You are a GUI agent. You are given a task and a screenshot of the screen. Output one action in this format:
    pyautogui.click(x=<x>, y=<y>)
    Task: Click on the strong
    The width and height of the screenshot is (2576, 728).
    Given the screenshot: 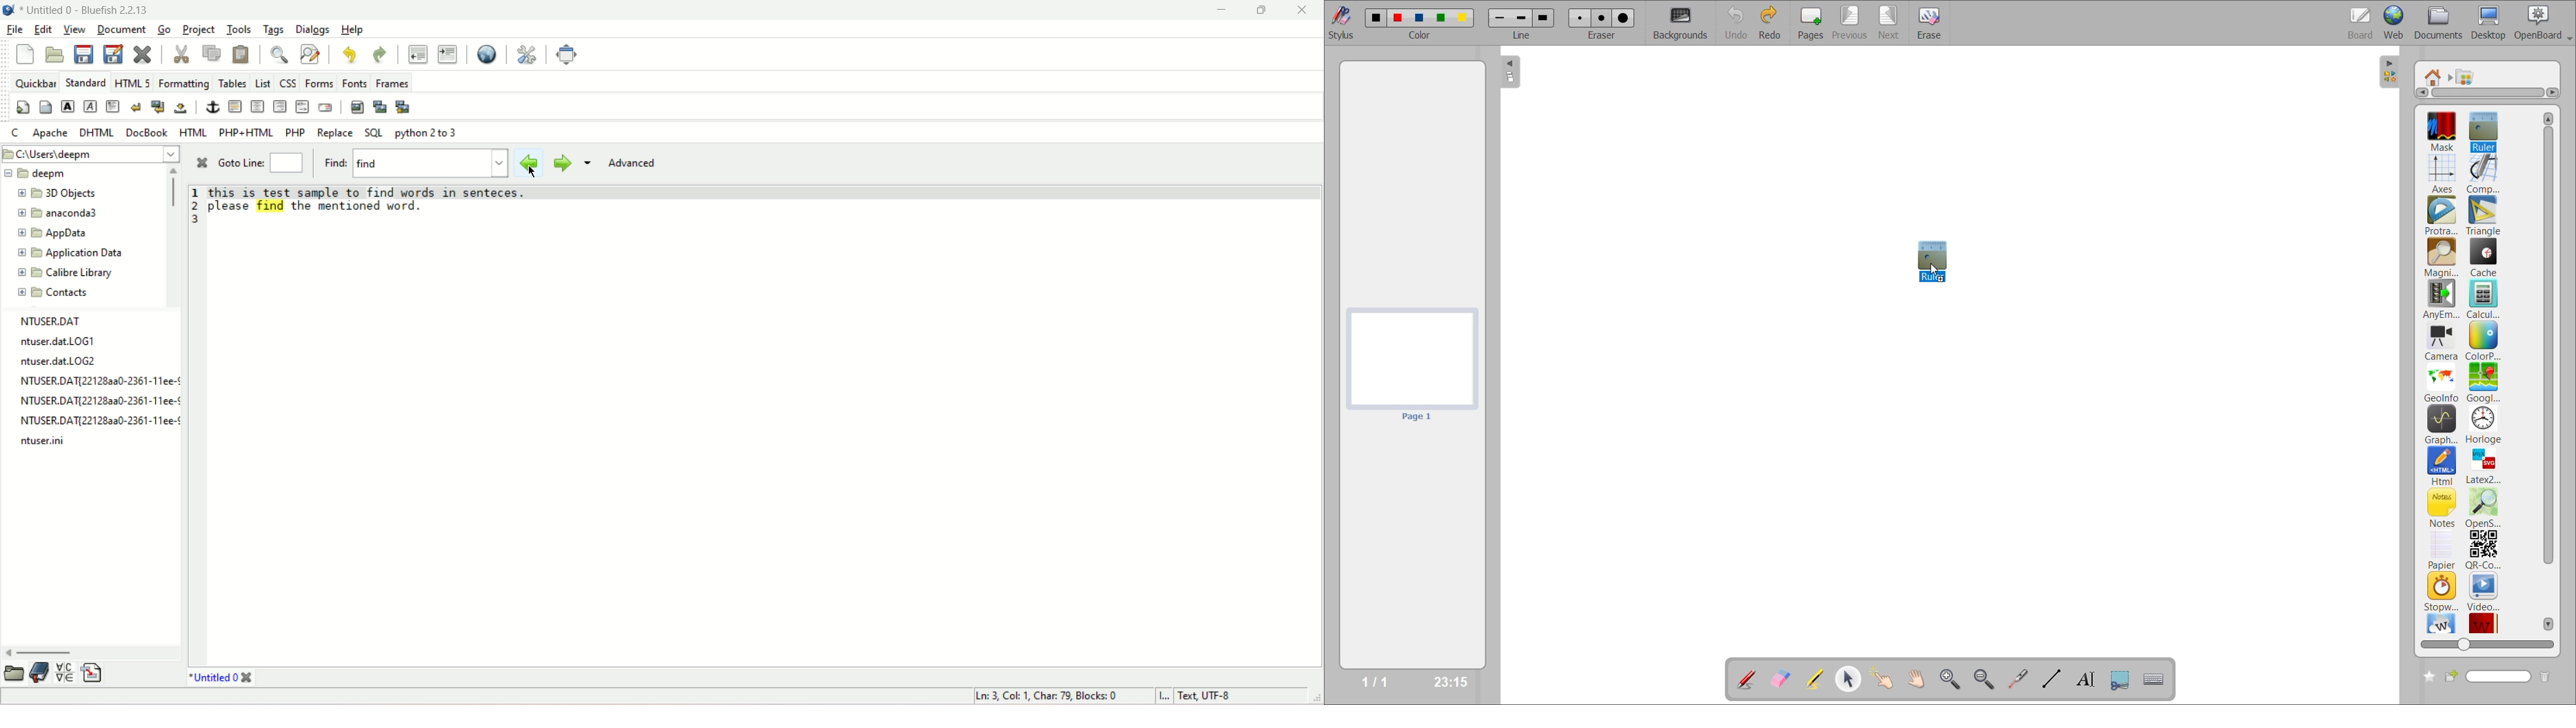 What is the action you would take?
    pyautogui.click(x=66, y=105)
    